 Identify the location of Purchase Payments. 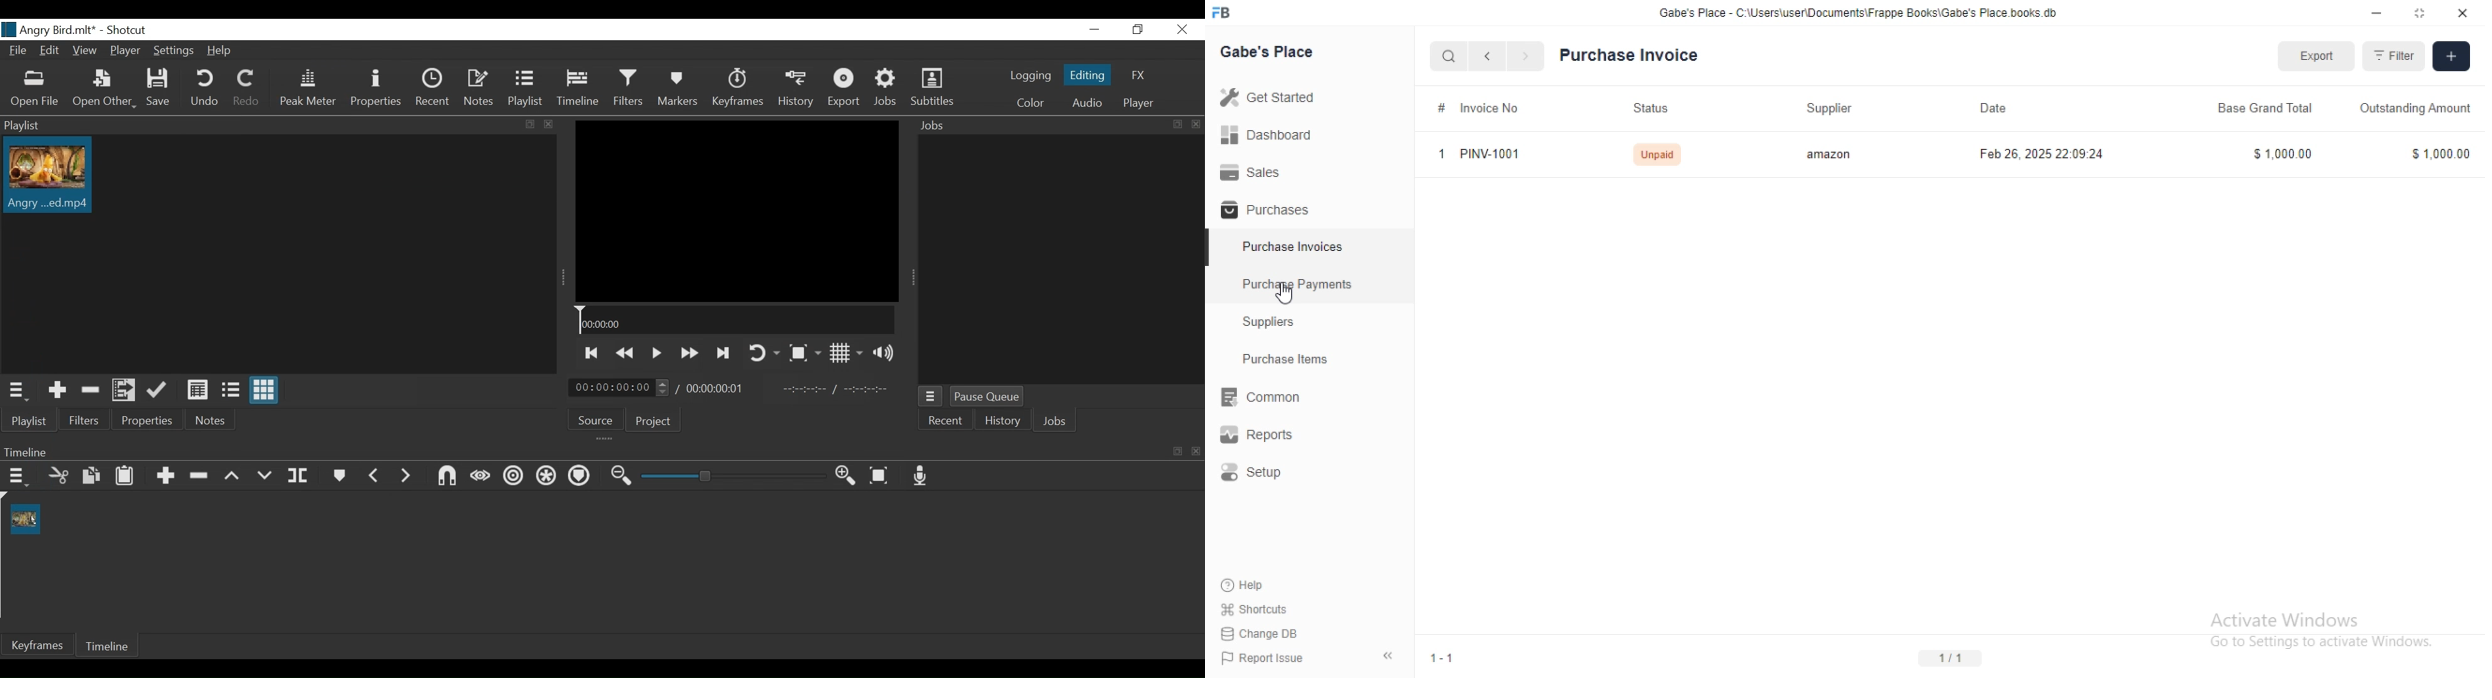
(1296, 284).